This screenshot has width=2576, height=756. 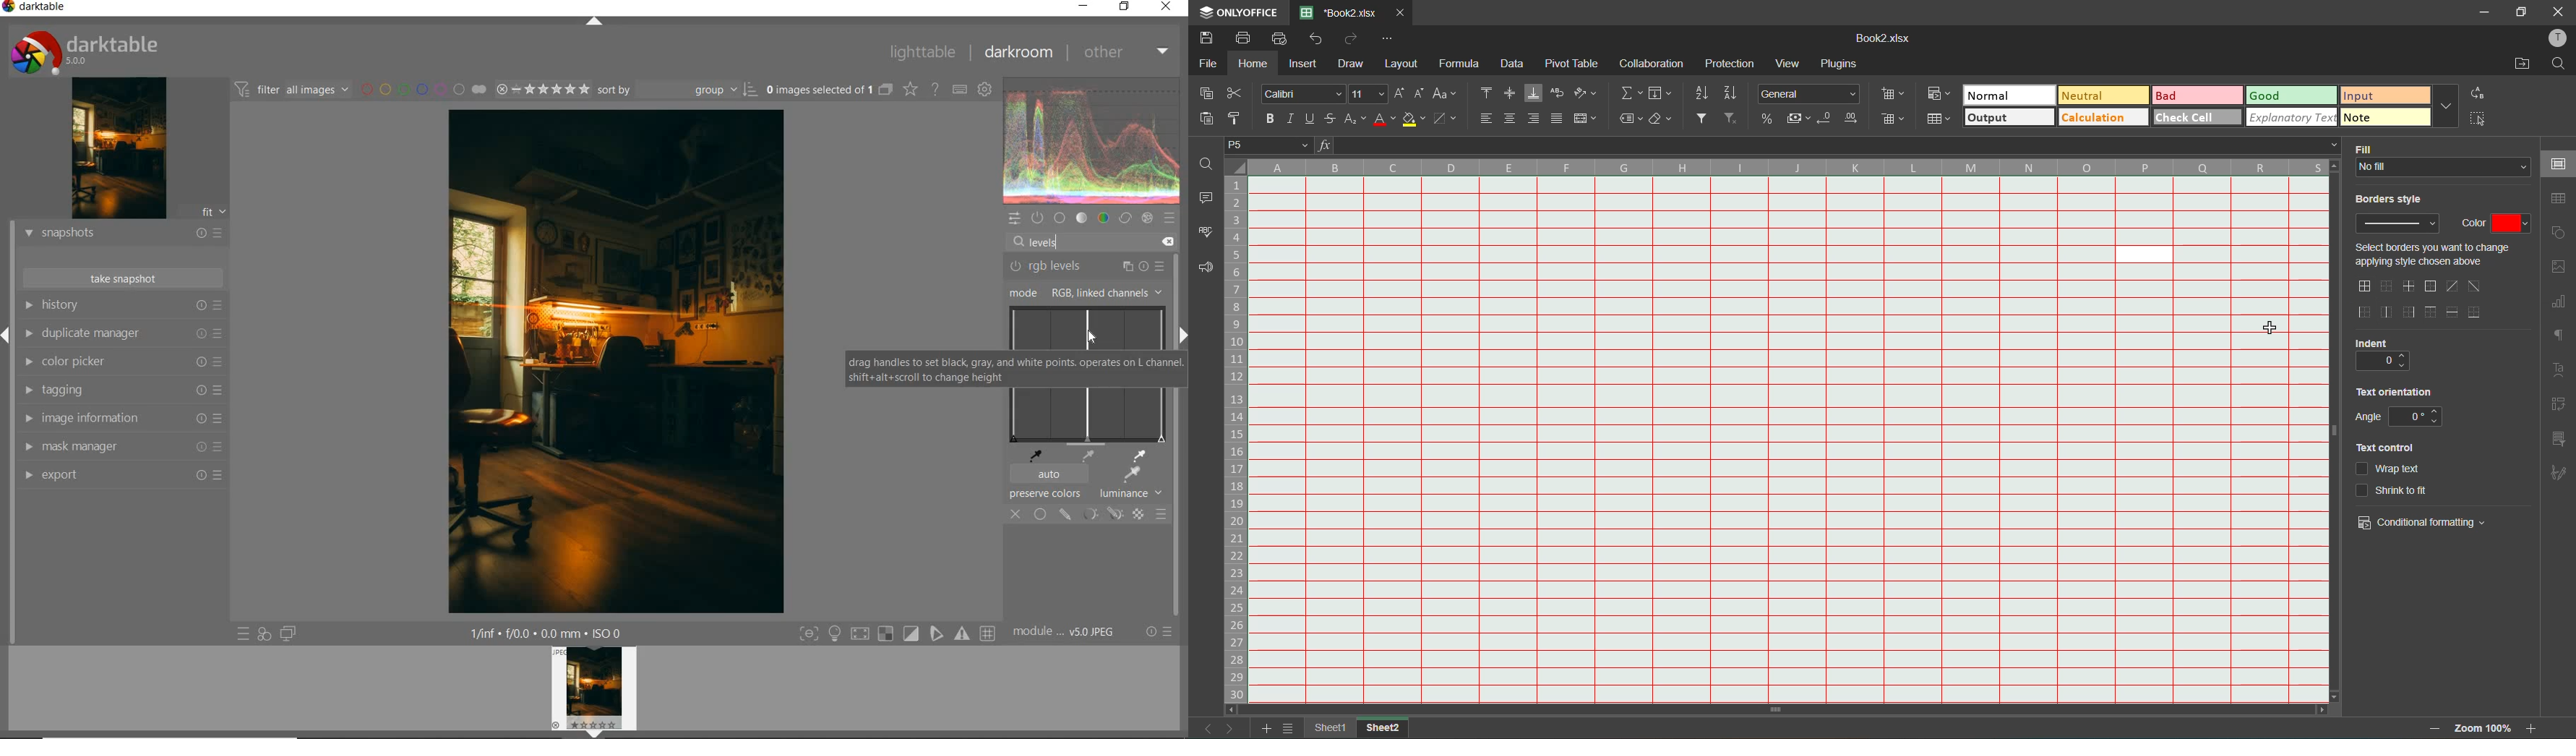 I want to click on effect, so click(x=1149, y=219).